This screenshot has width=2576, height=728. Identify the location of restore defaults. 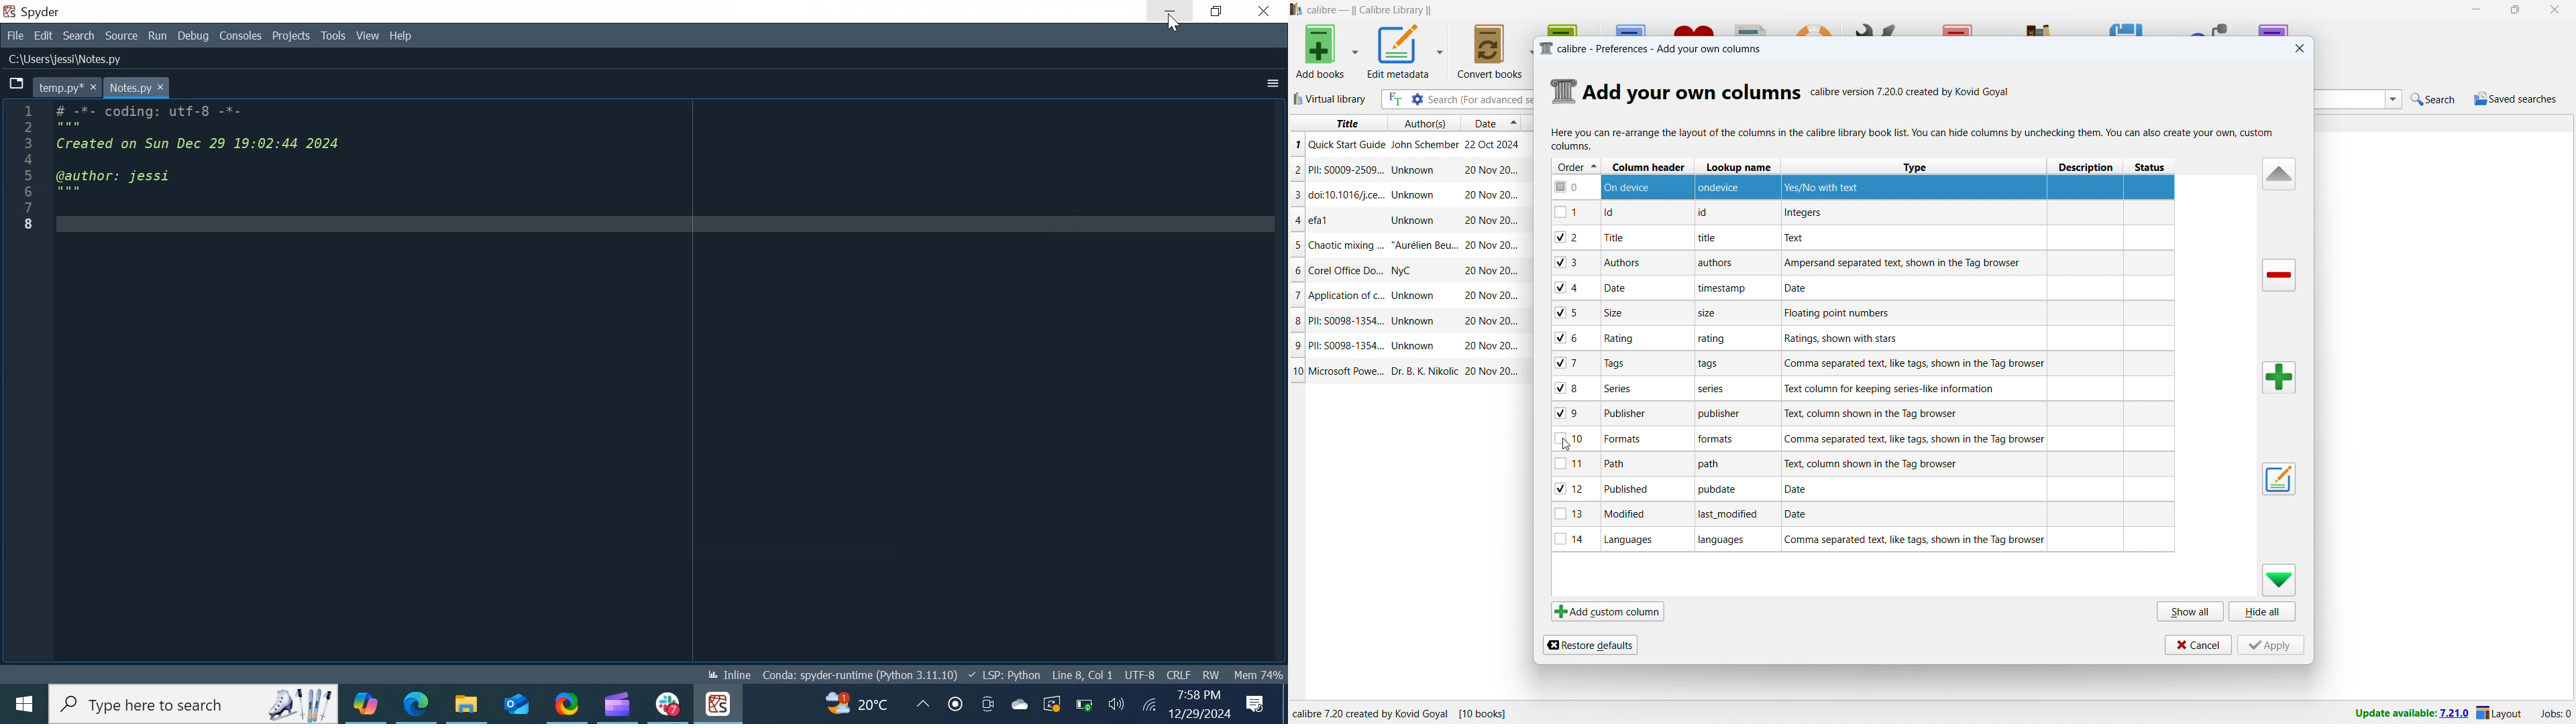
(1589, 645).